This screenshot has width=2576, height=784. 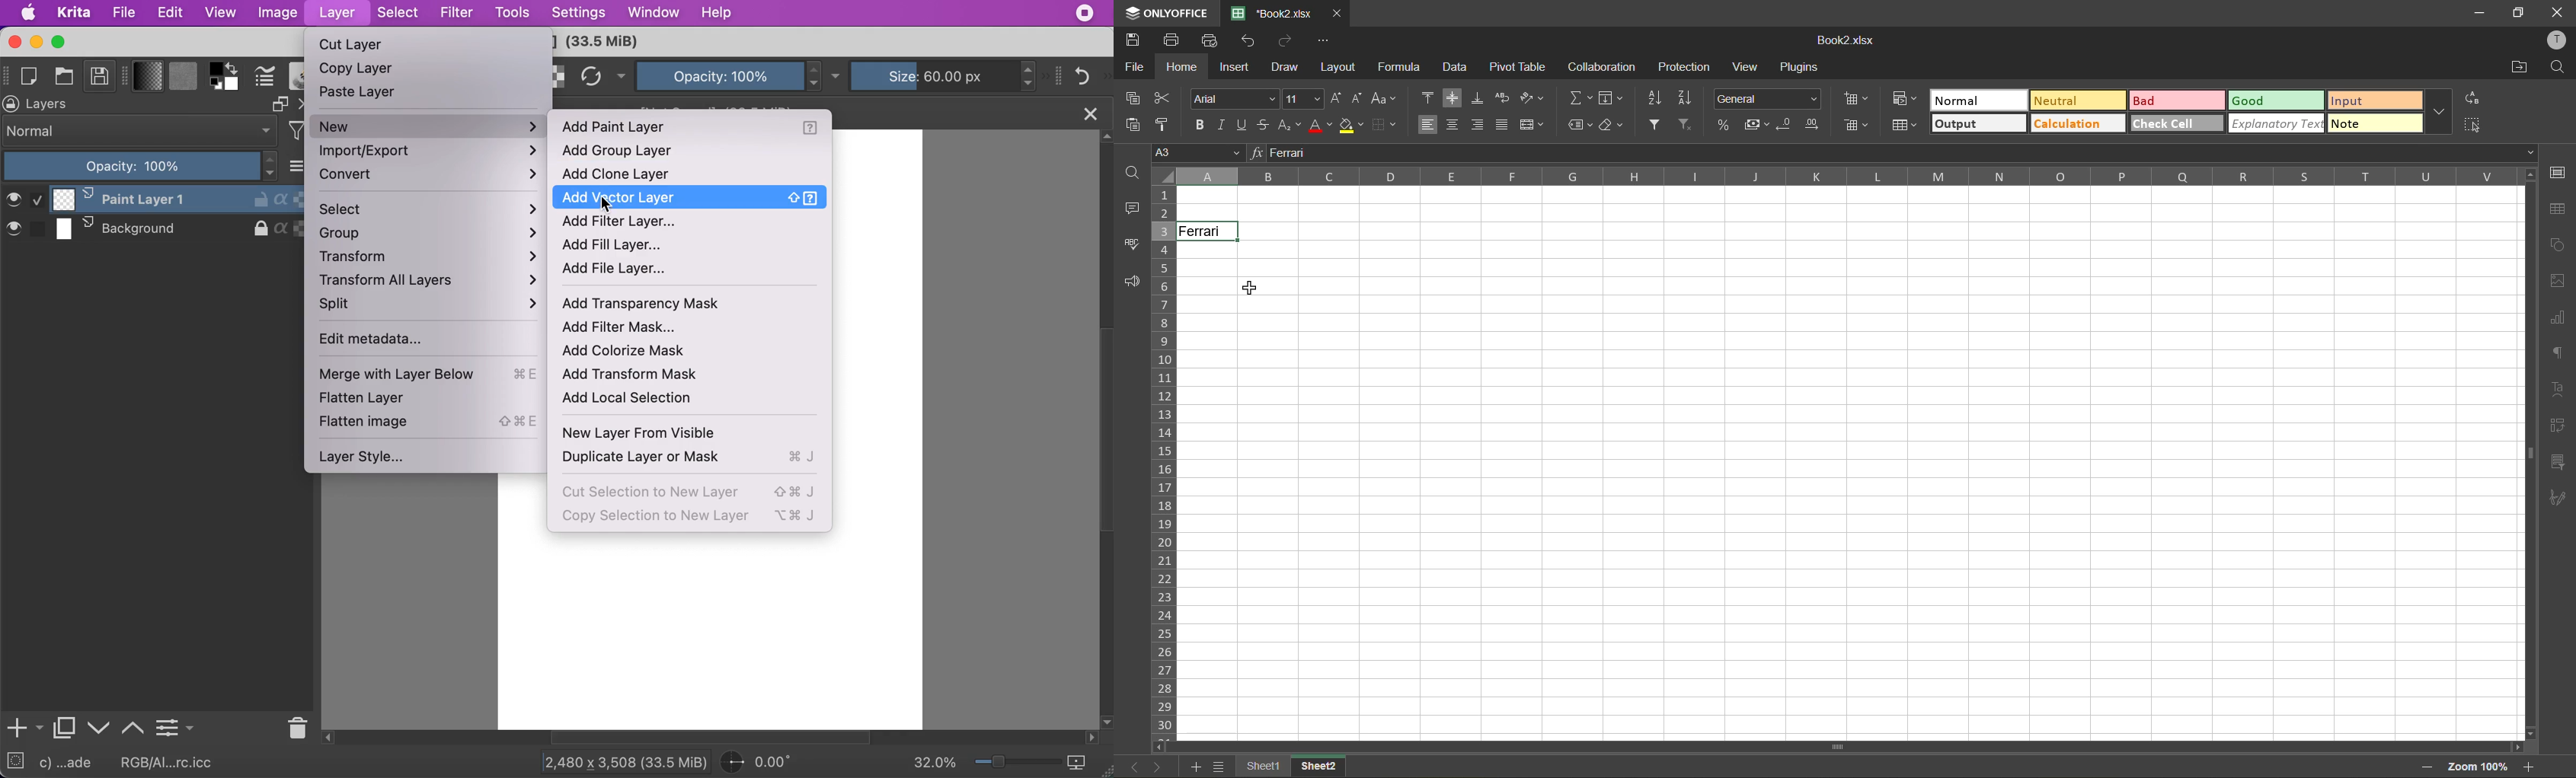 What do you see at coordinates (938, 74) in the screenshot?
I see `size` at bounding box center [938, 74].